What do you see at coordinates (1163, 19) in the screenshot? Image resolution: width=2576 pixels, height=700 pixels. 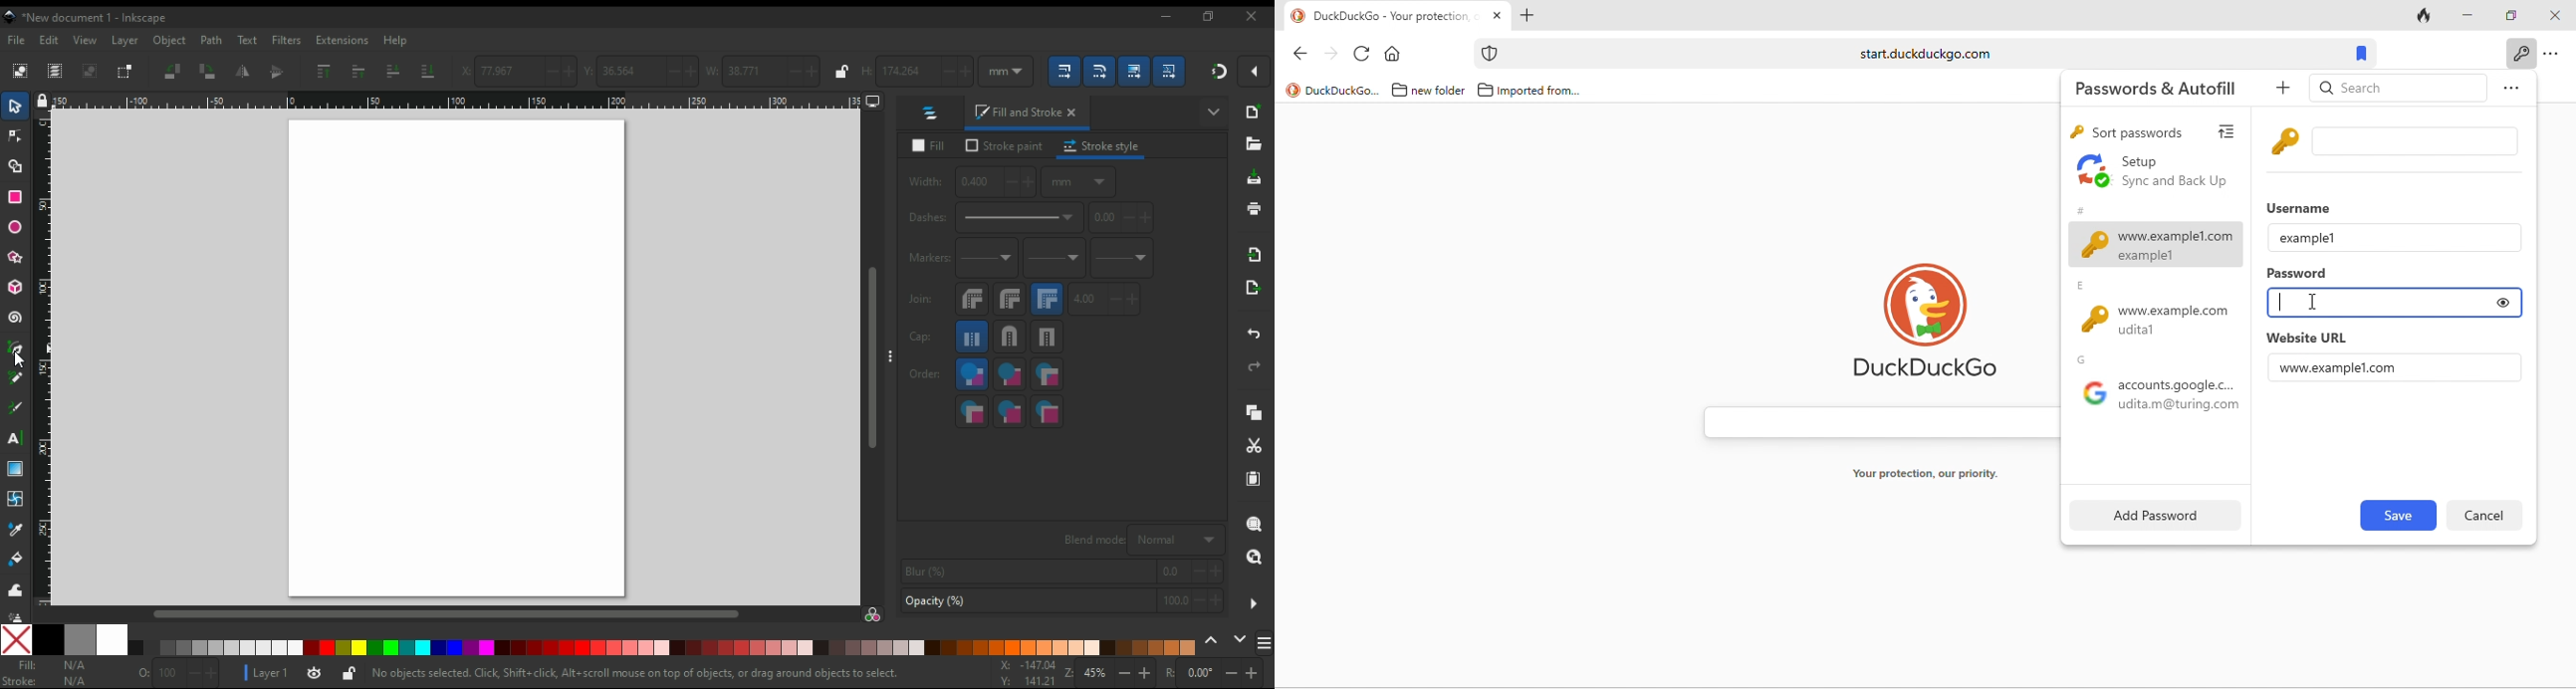 I see `minimize` at bounding box center [1163, 19].